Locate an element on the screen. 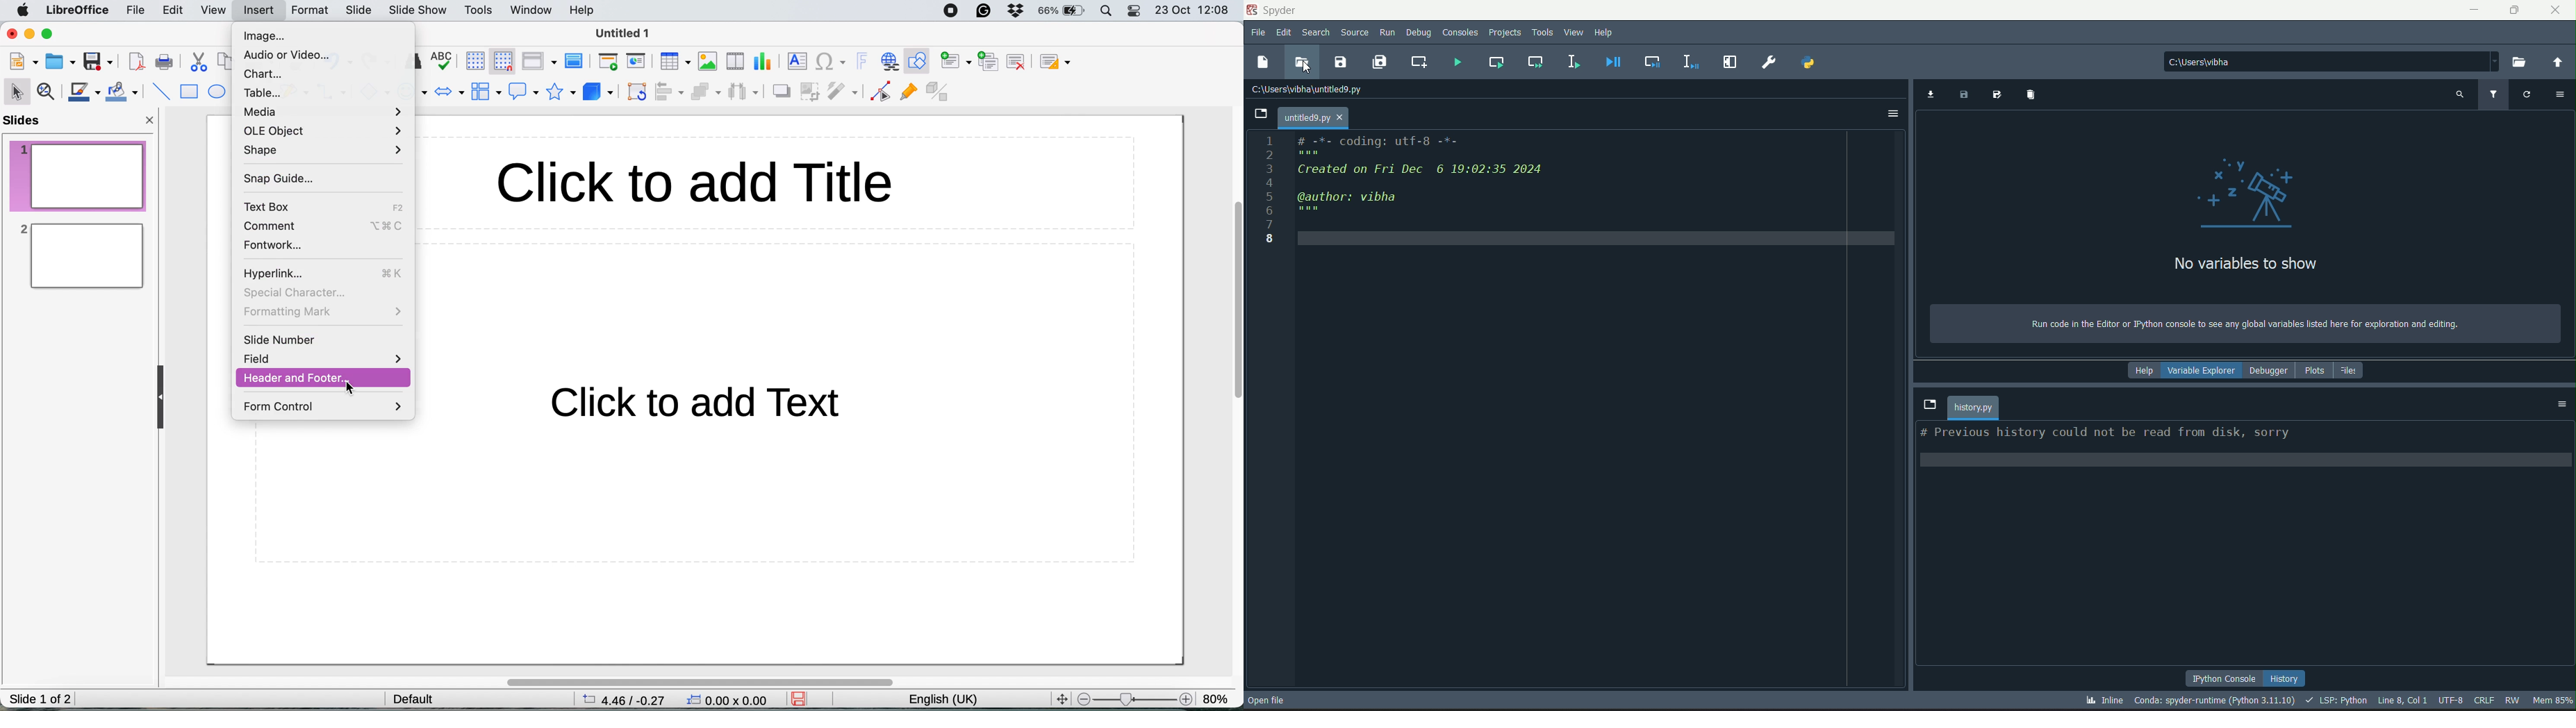 The height and width of the screenshot is (728, 2576). system logo is located at coordinates (24, 11).